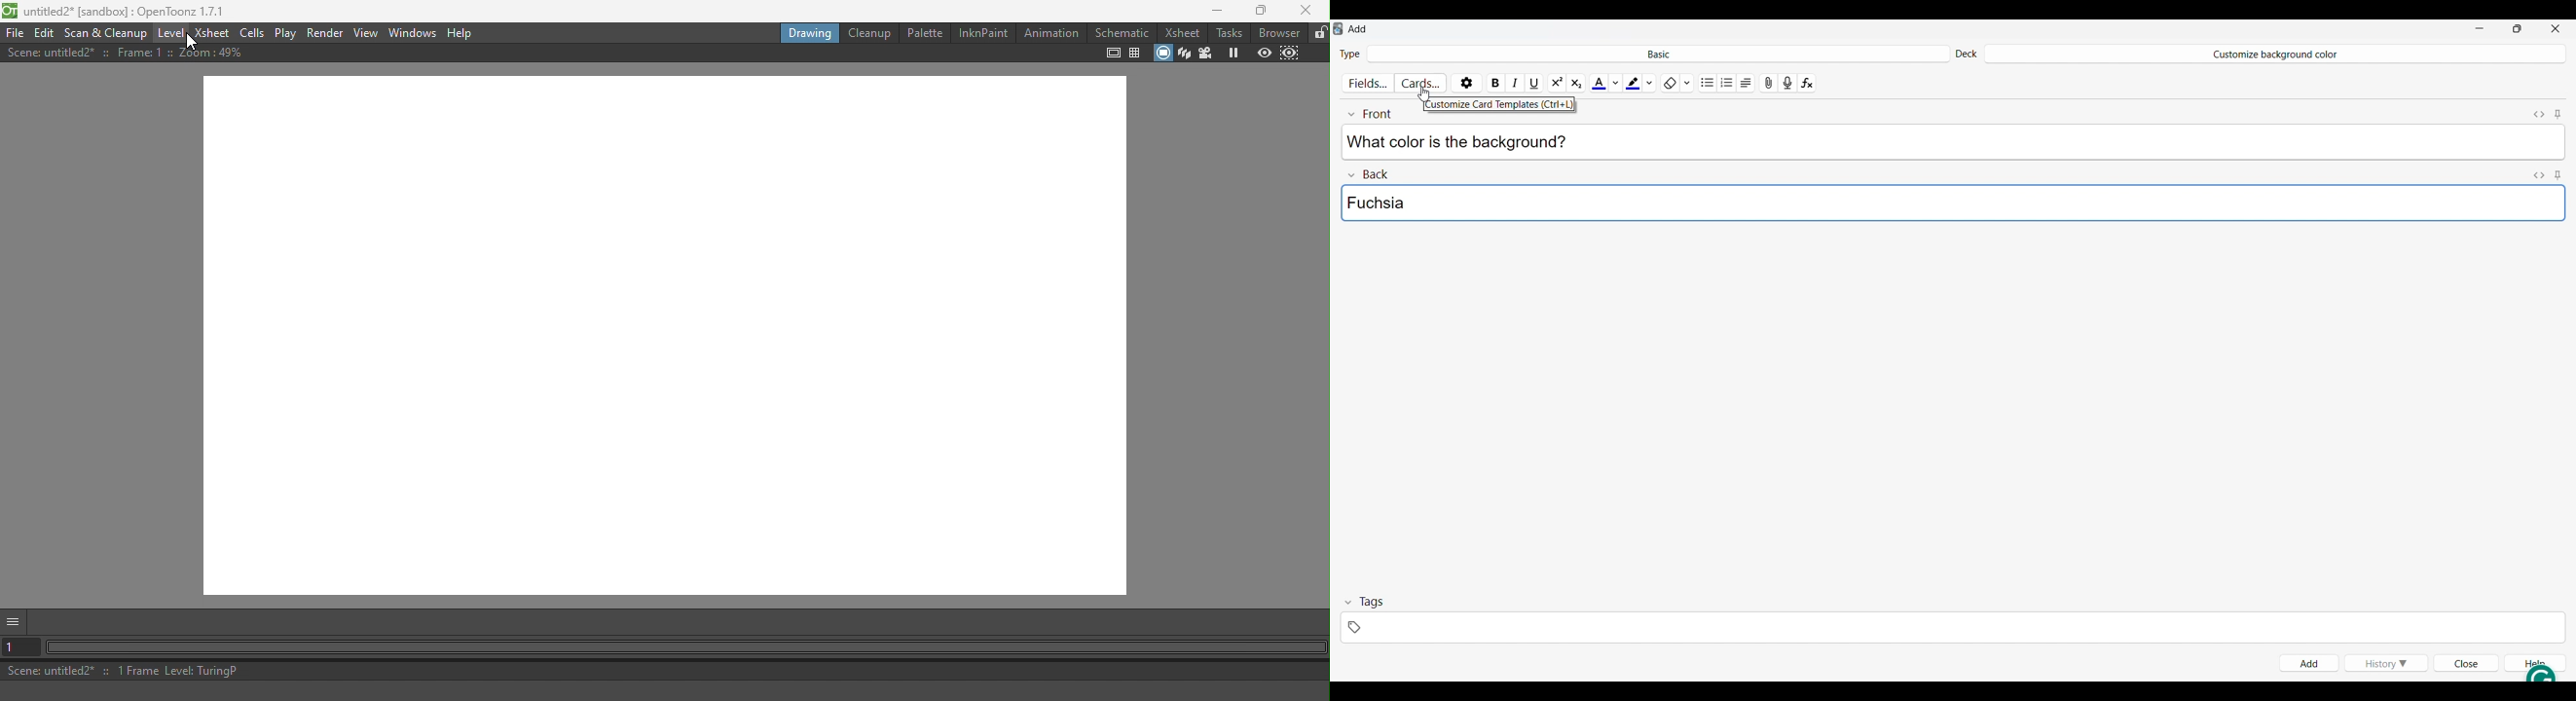  I want to click on Text color options, so click(1615, 81).